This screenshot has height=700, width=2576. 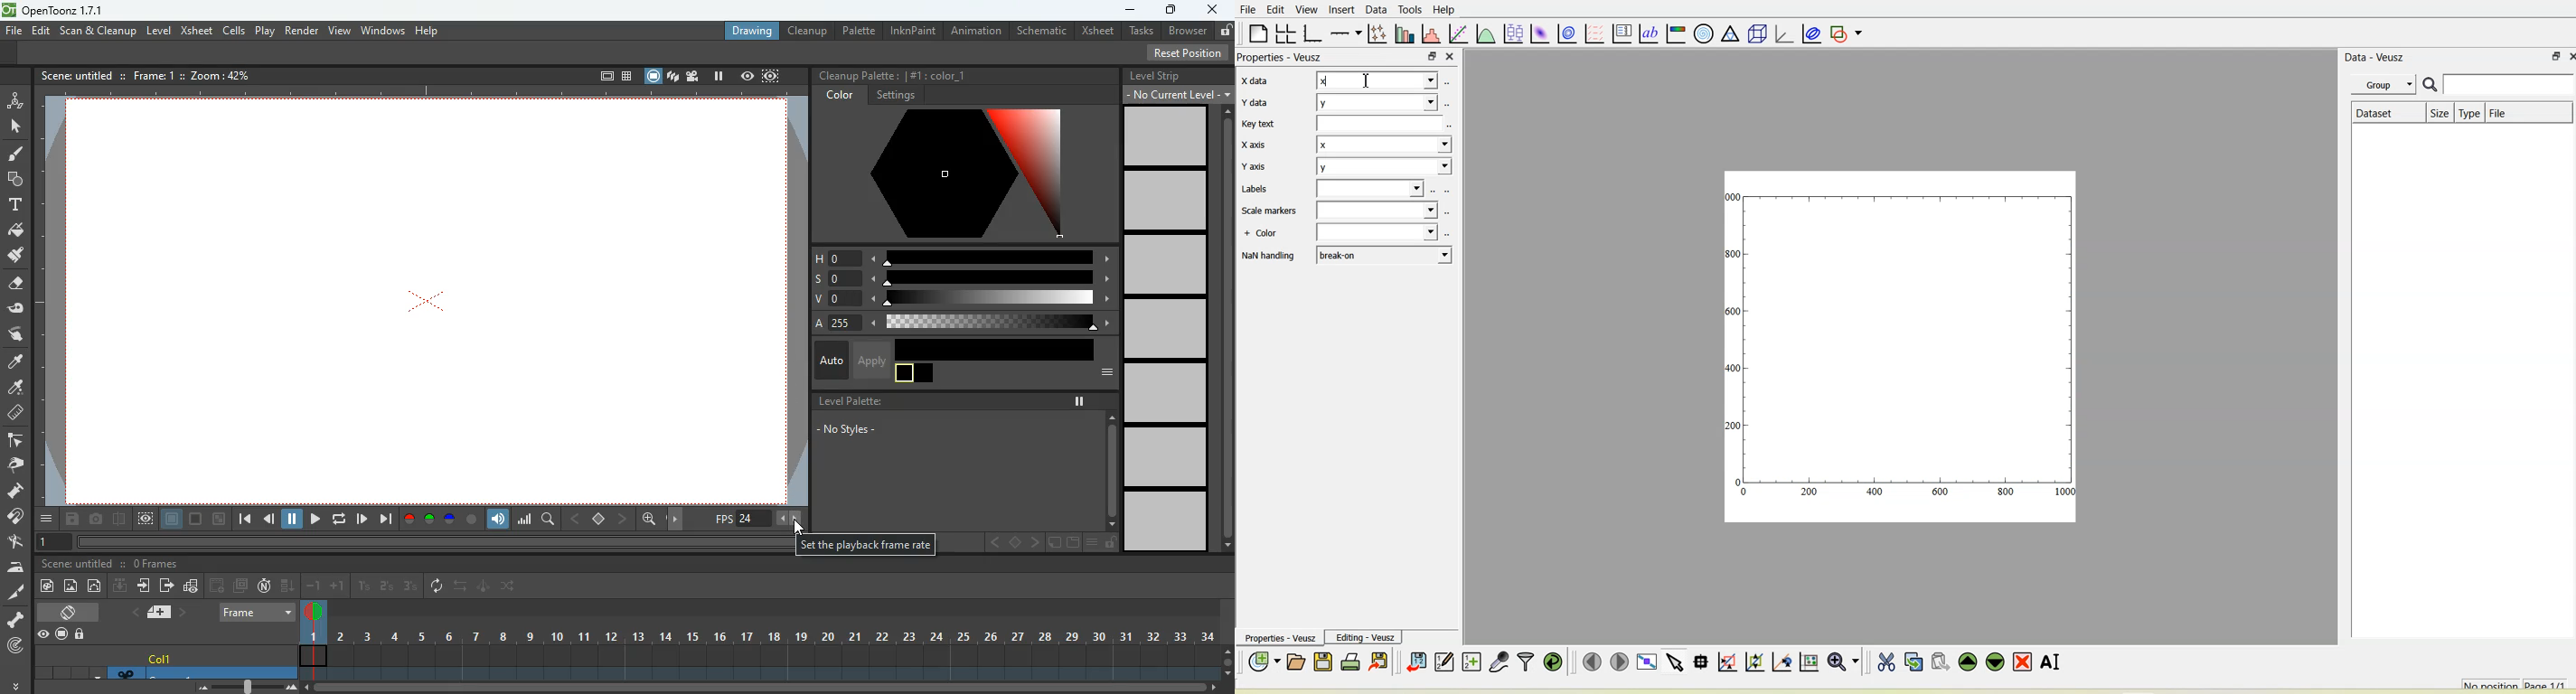 I want to click on search, so click(x=551, y=520).